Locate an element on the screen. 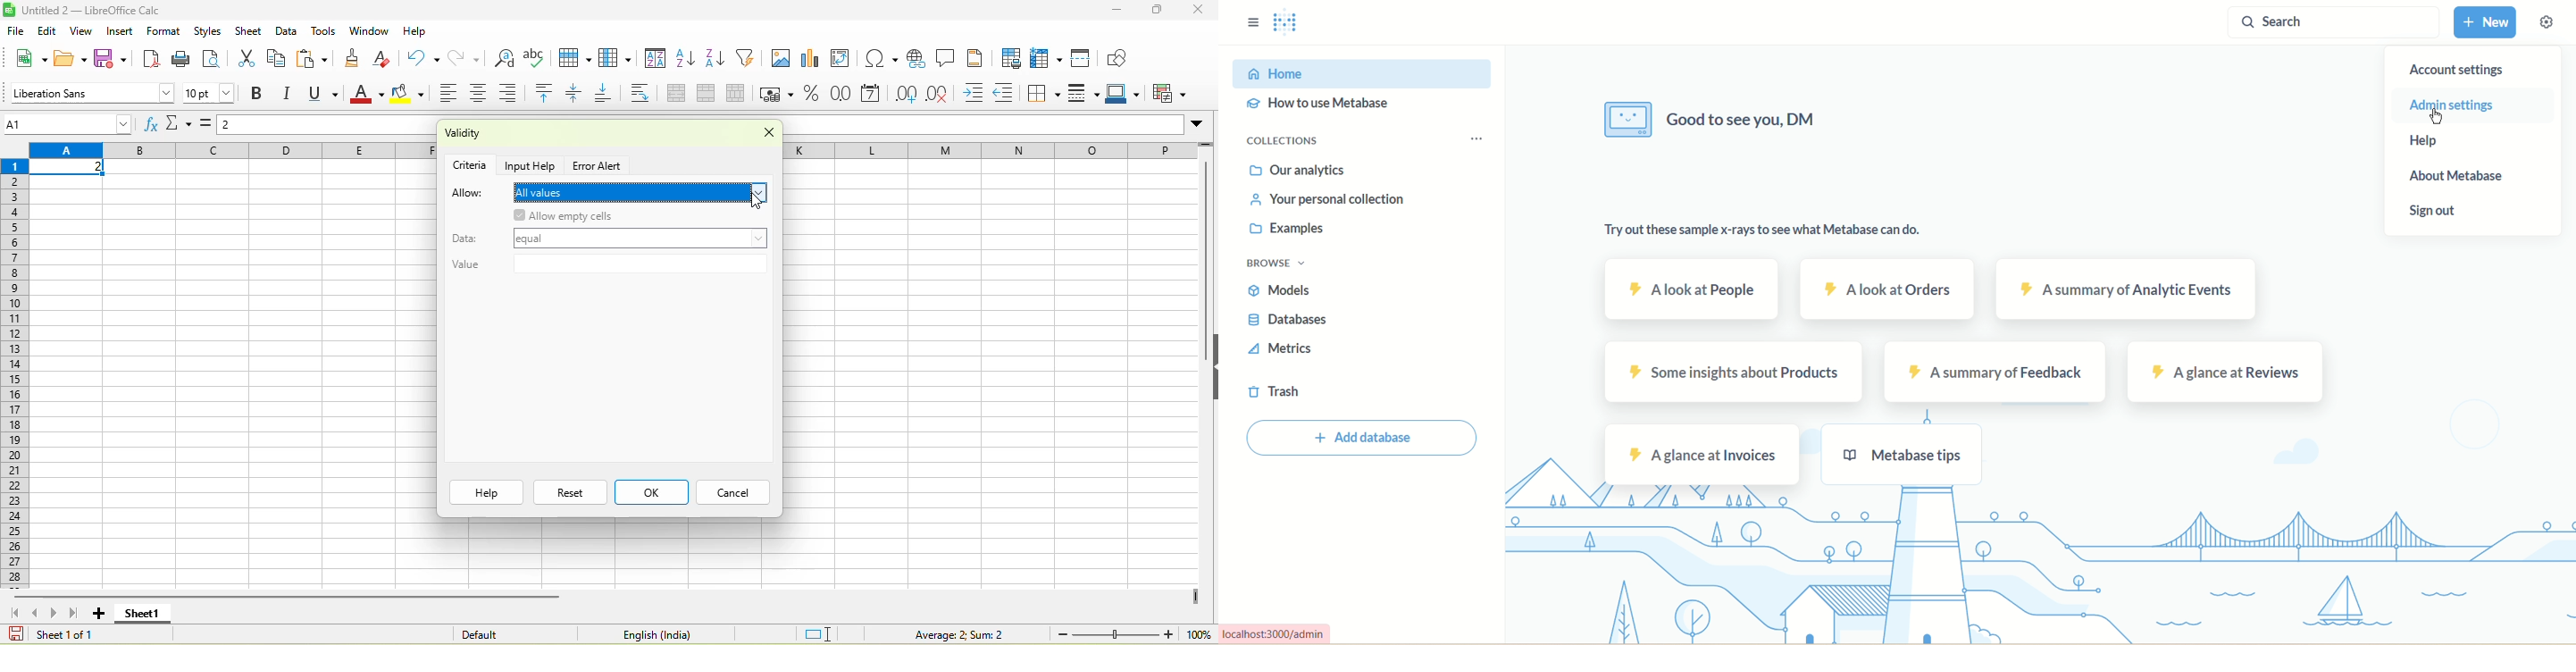 The width and height of the screenshot is (2576, 672). window is located at coordinates (368, 32).